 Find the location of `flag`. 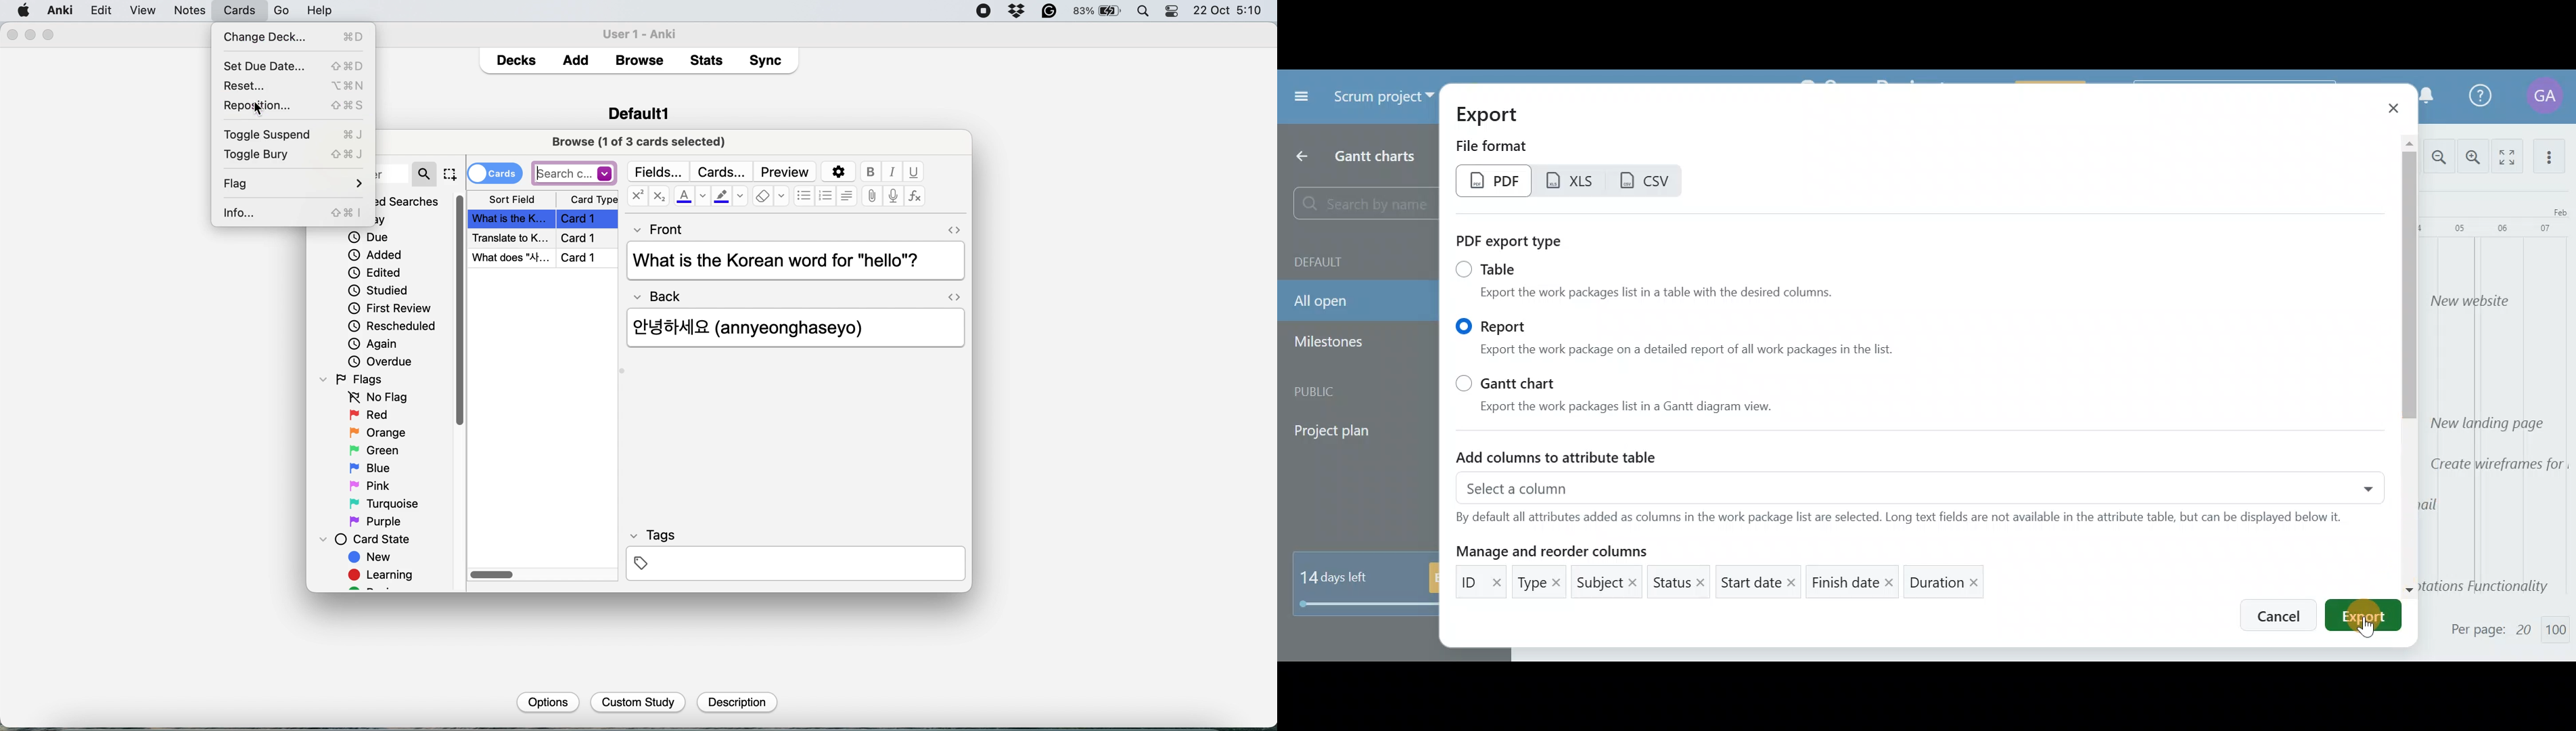

flag is located at coordinates (294, 185).